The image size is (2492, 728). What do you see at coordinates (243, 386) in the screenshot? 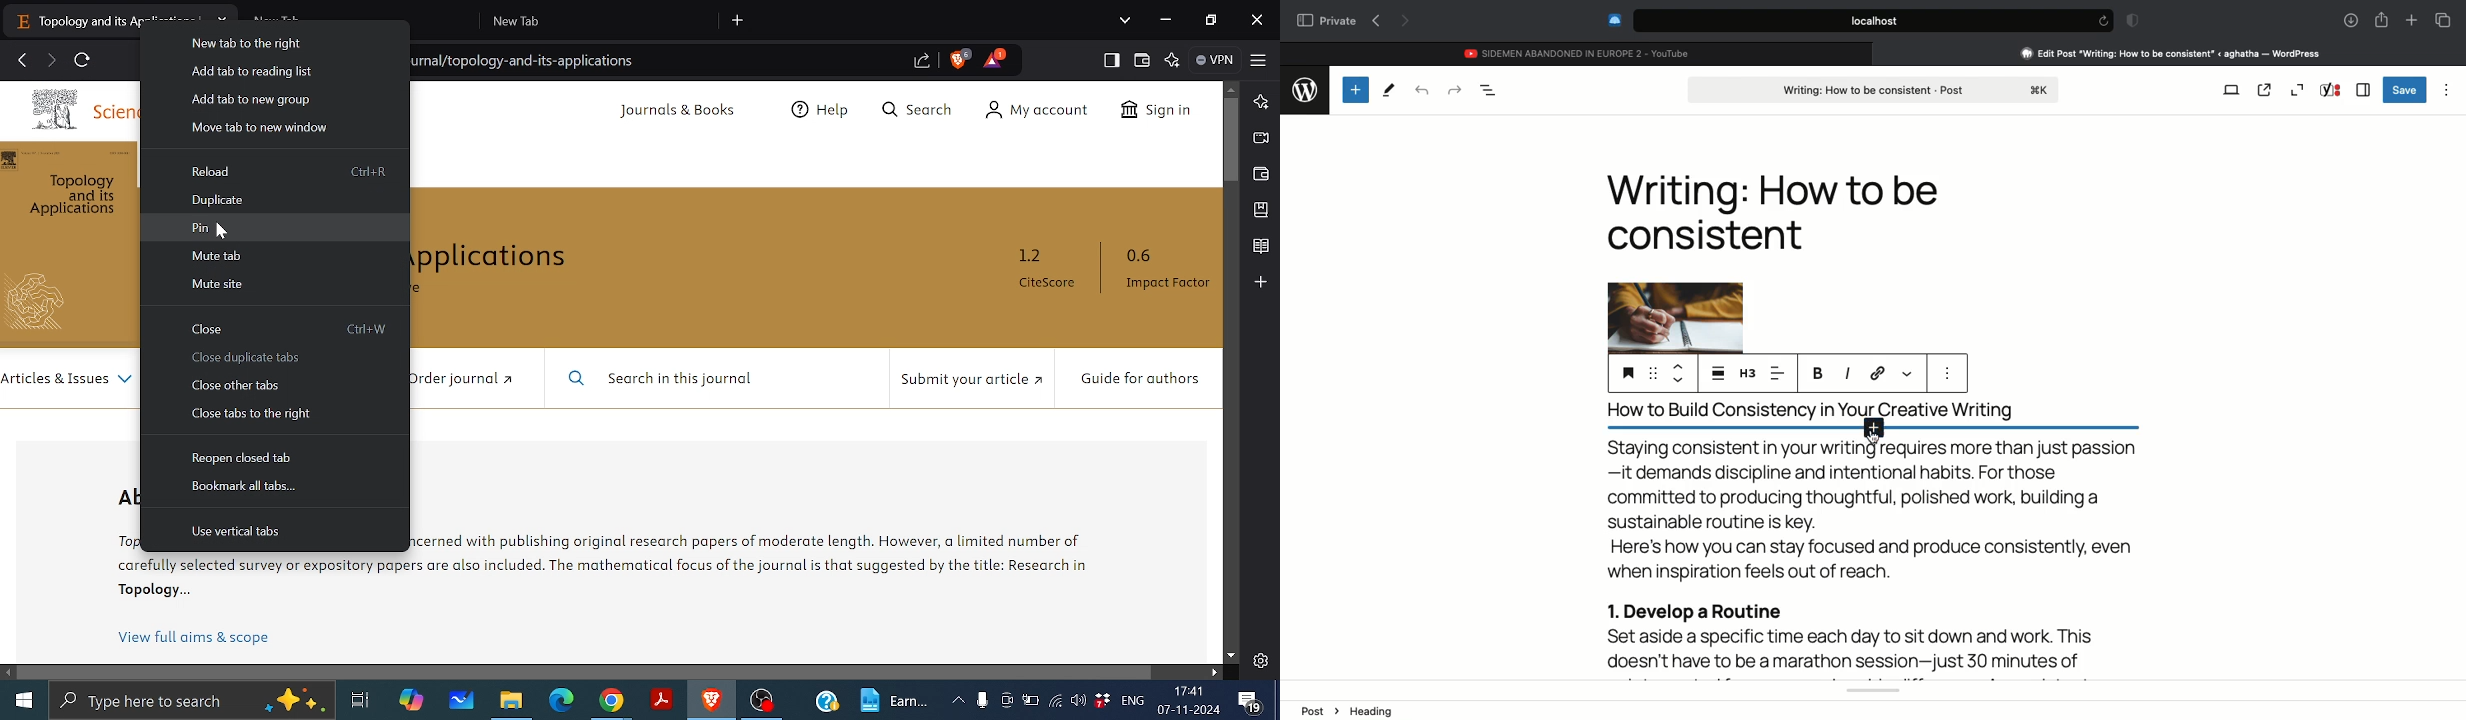
I see `Close other tabs` at bounding box center [243, 386].